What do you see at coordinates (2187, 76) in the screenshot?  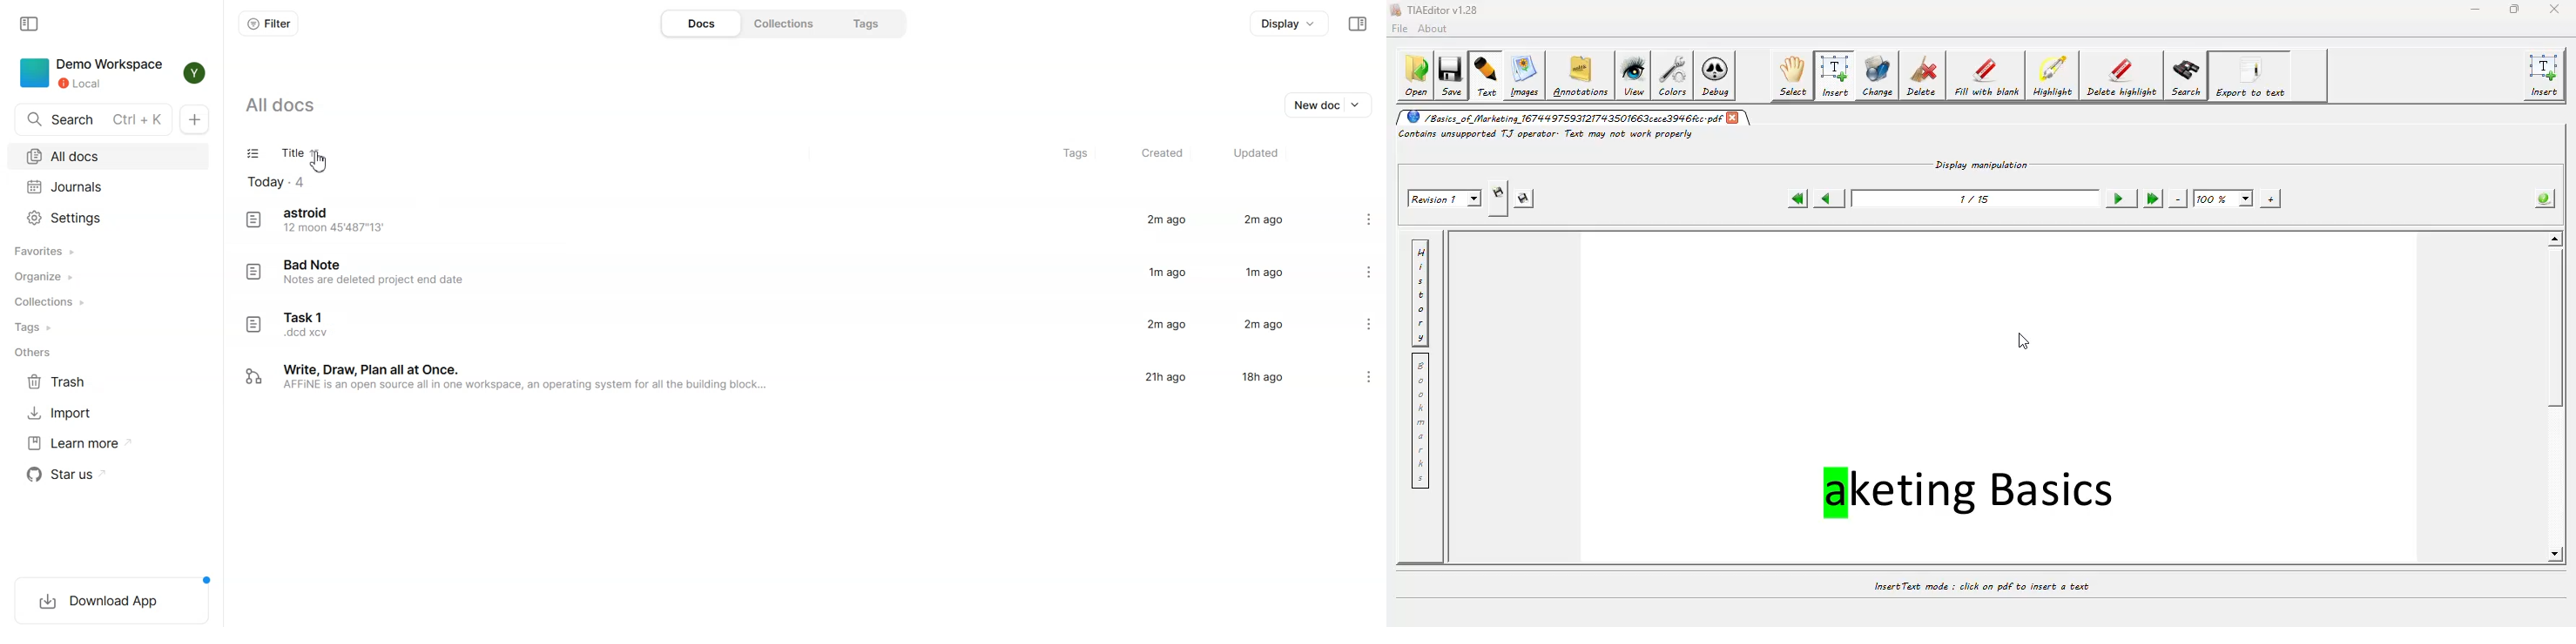 I see `search` at bounding box center [2187, 76].